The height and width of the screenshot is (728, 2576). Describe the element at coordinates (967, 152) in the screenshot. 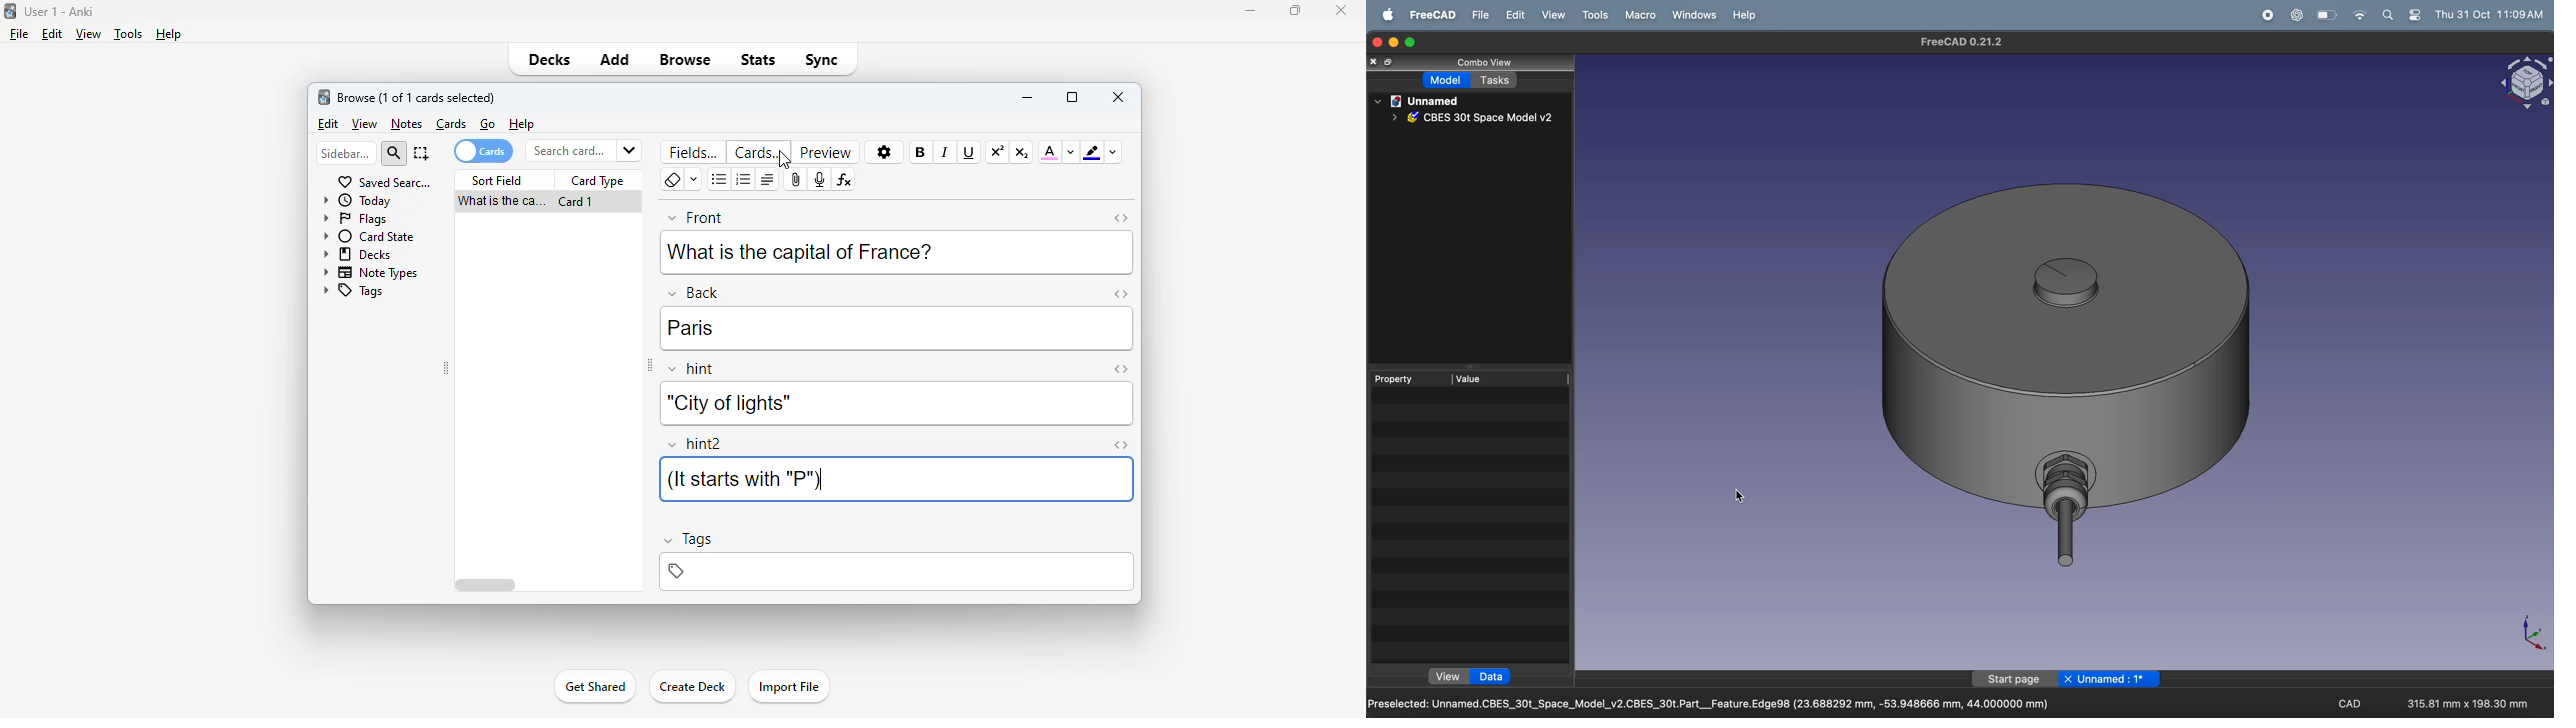

I see `underline` at that location.